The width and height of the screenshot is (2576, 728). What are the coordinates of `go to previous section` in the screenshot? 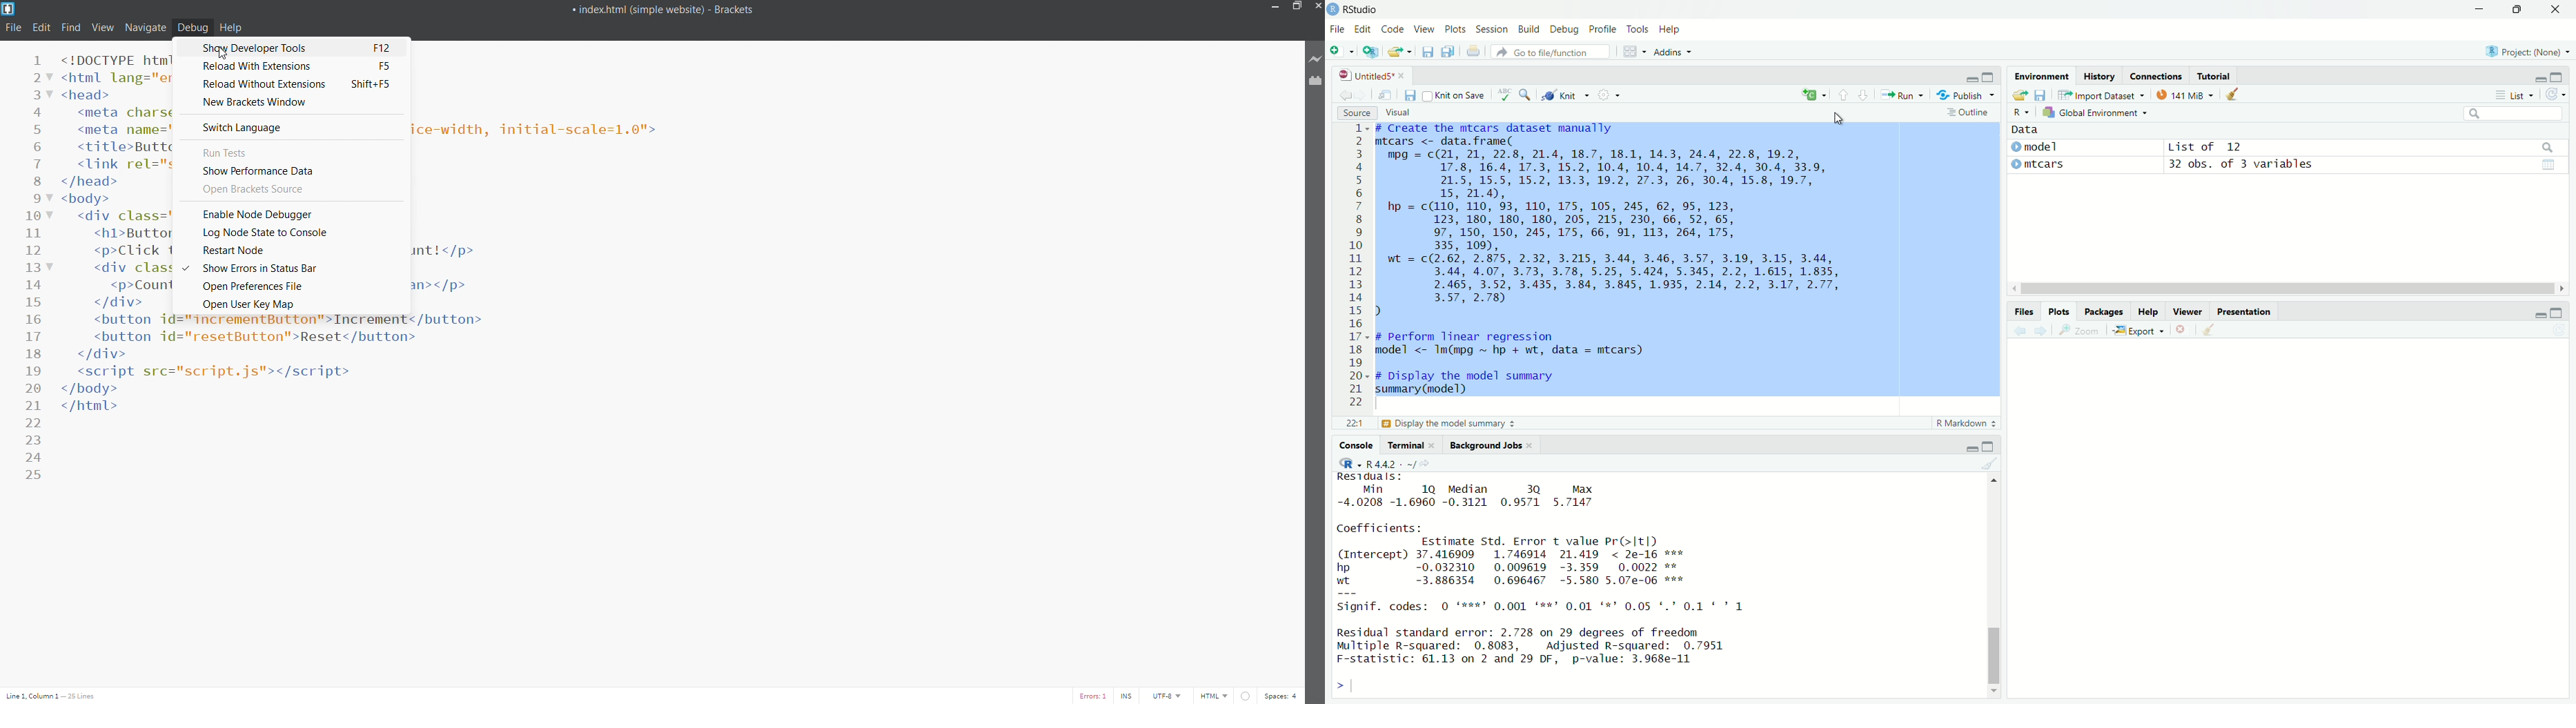 It's located at (1842, 95).